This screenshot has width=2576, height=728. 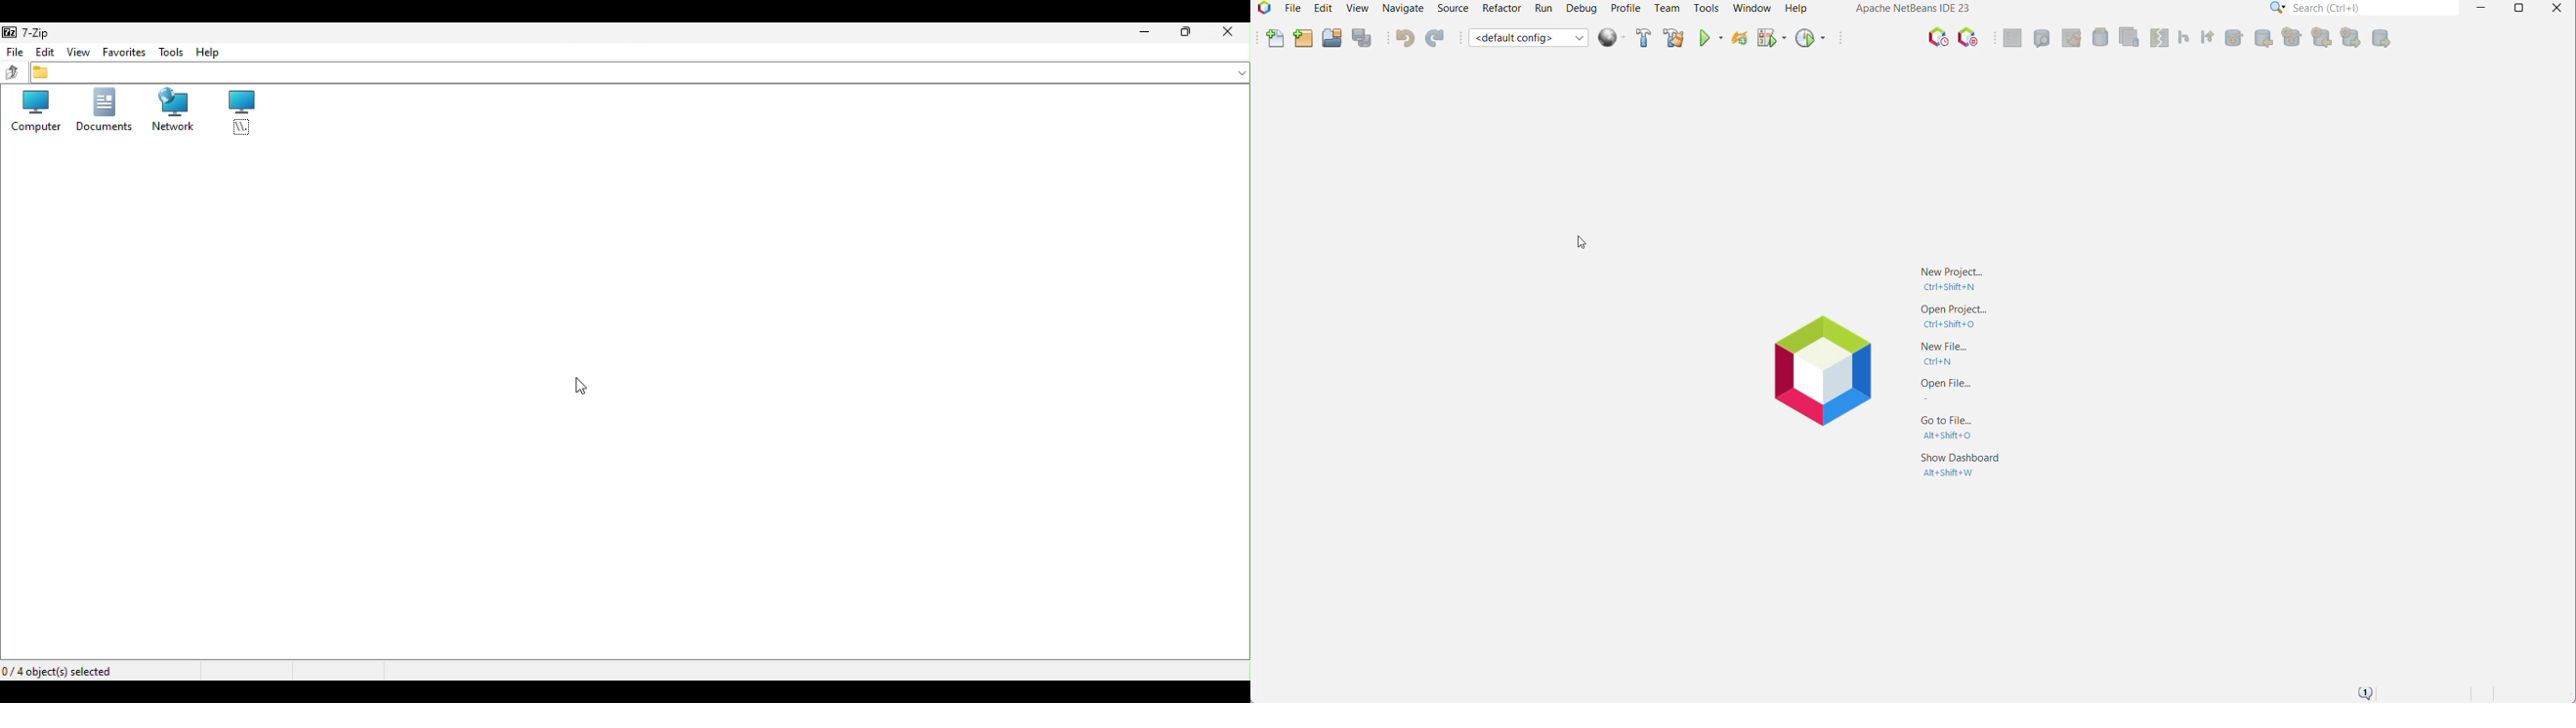 I want to click on New File, so click(x=1275, y=39).